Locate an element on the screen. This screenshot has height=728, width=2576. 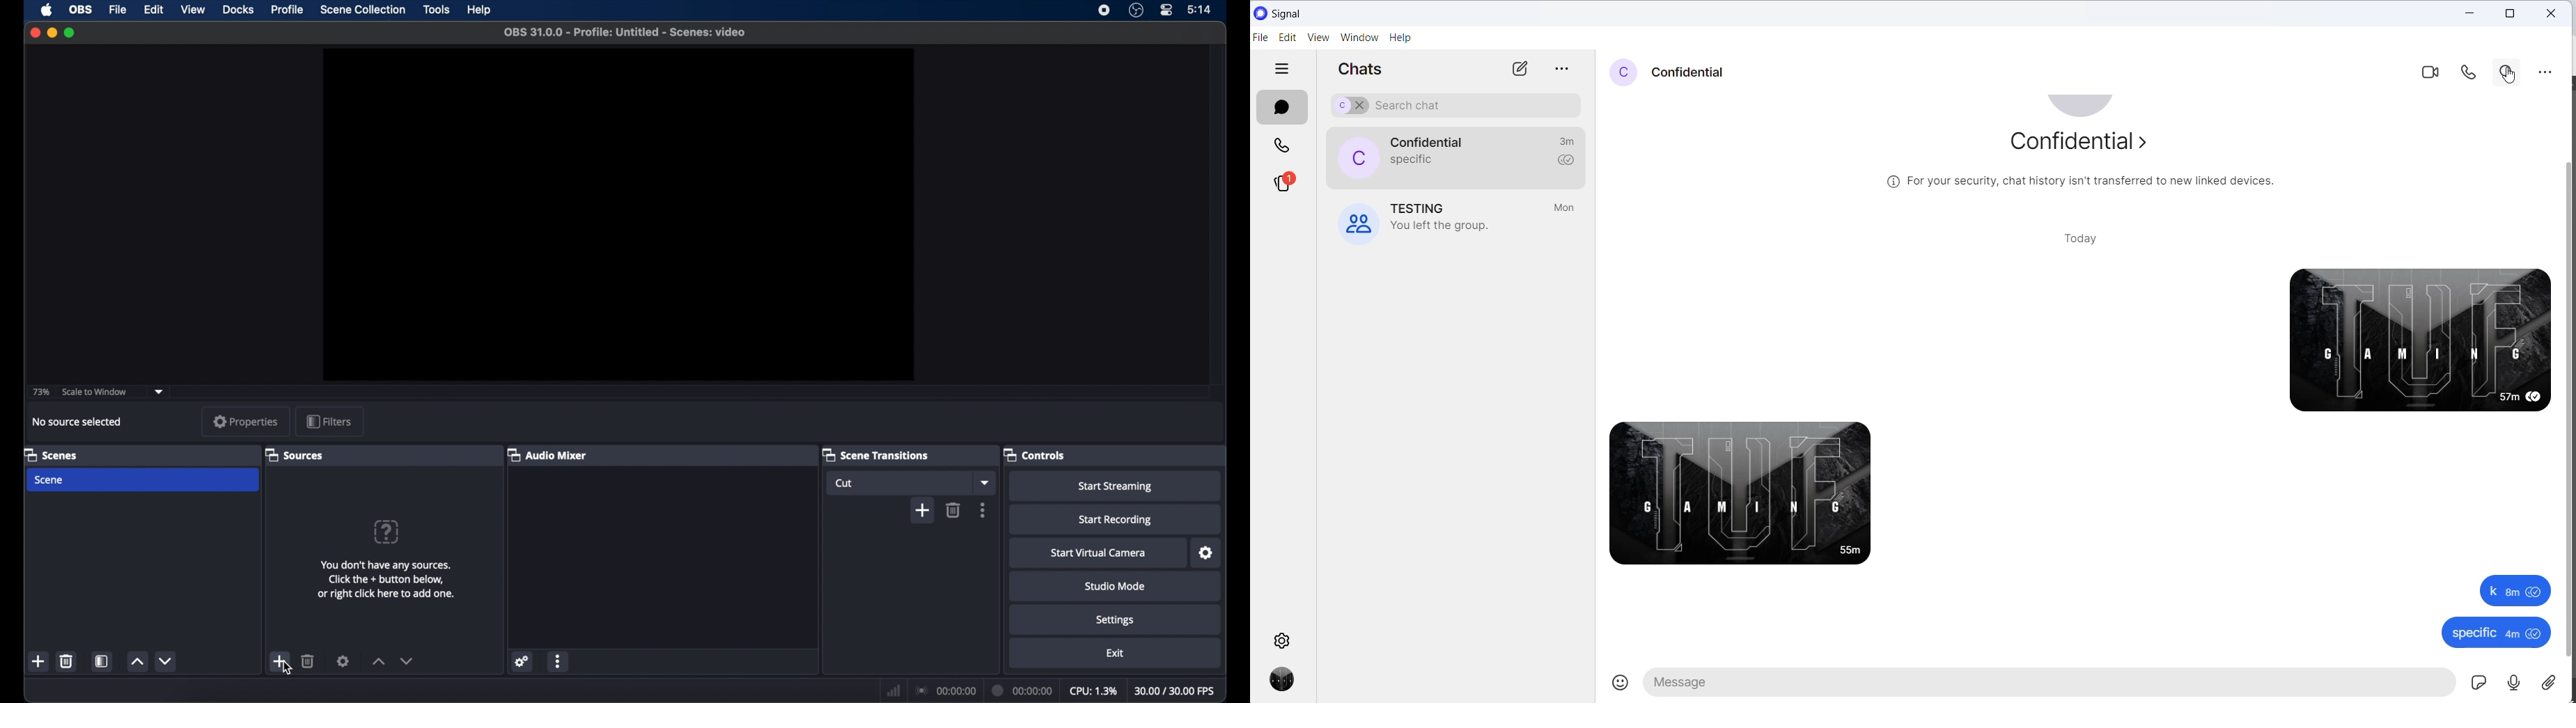
decrement is located at coordinates (407, 661).